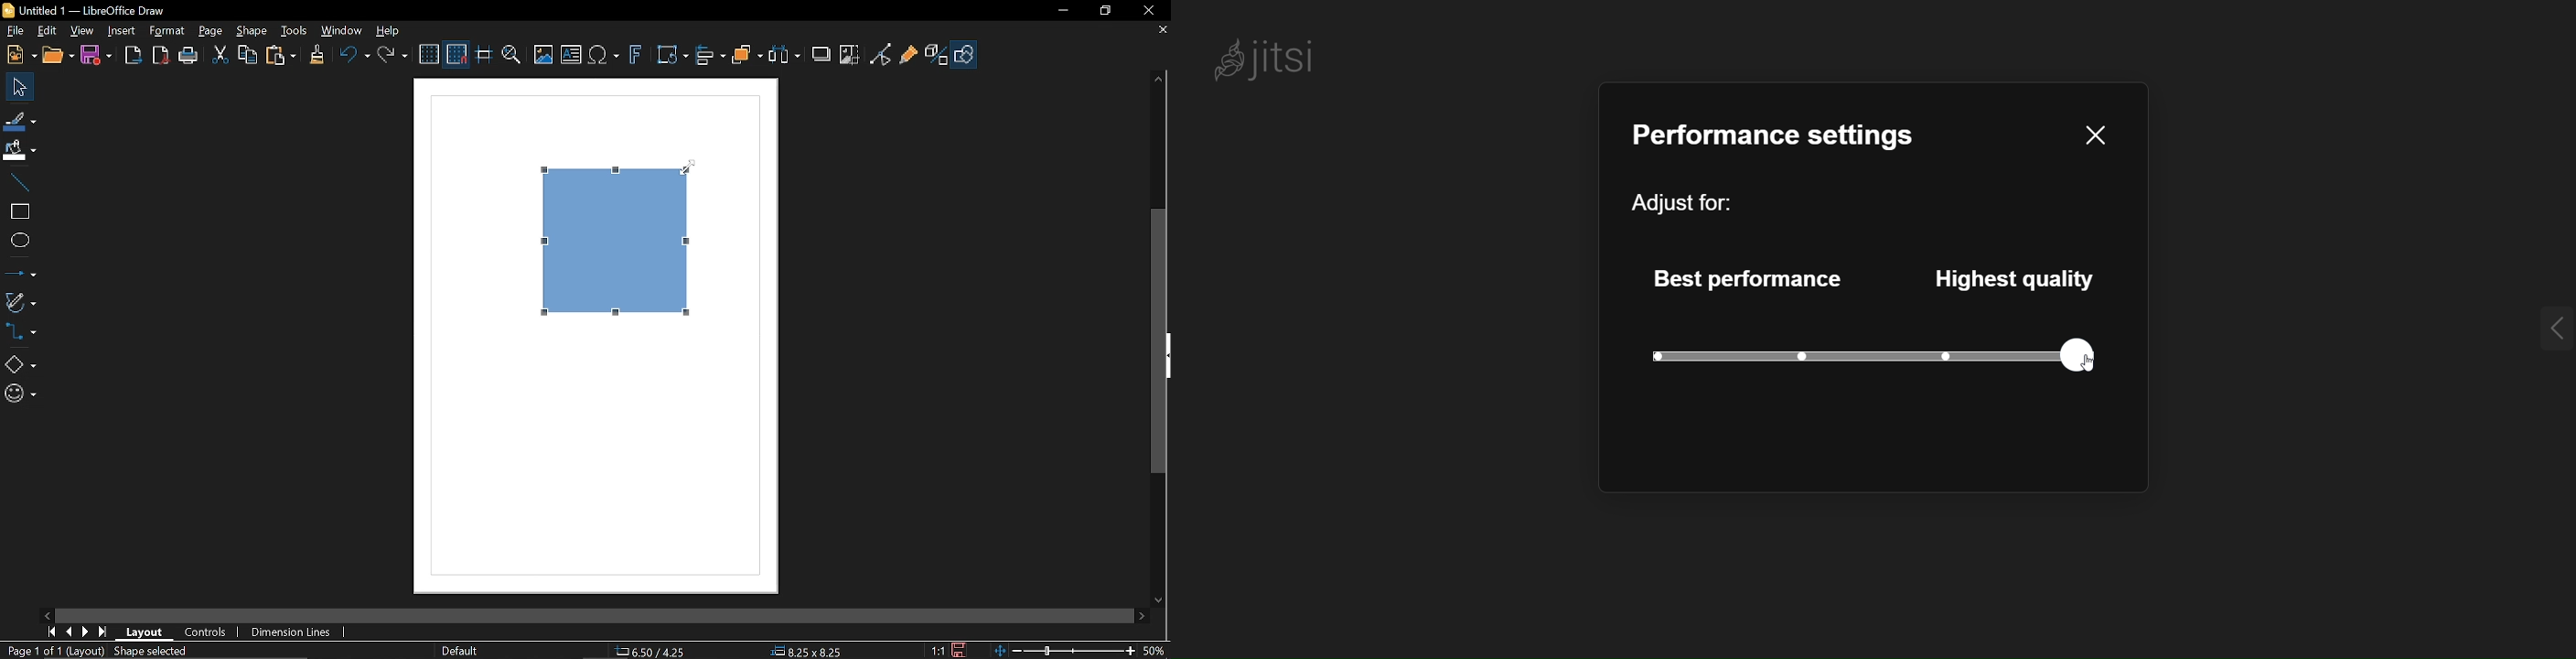 This screenshot has height=672, width=2576. What do you see at coordinates (483, 56) in the screenshot?
I see `Helplines while moving` at bounding box center [483, 56].